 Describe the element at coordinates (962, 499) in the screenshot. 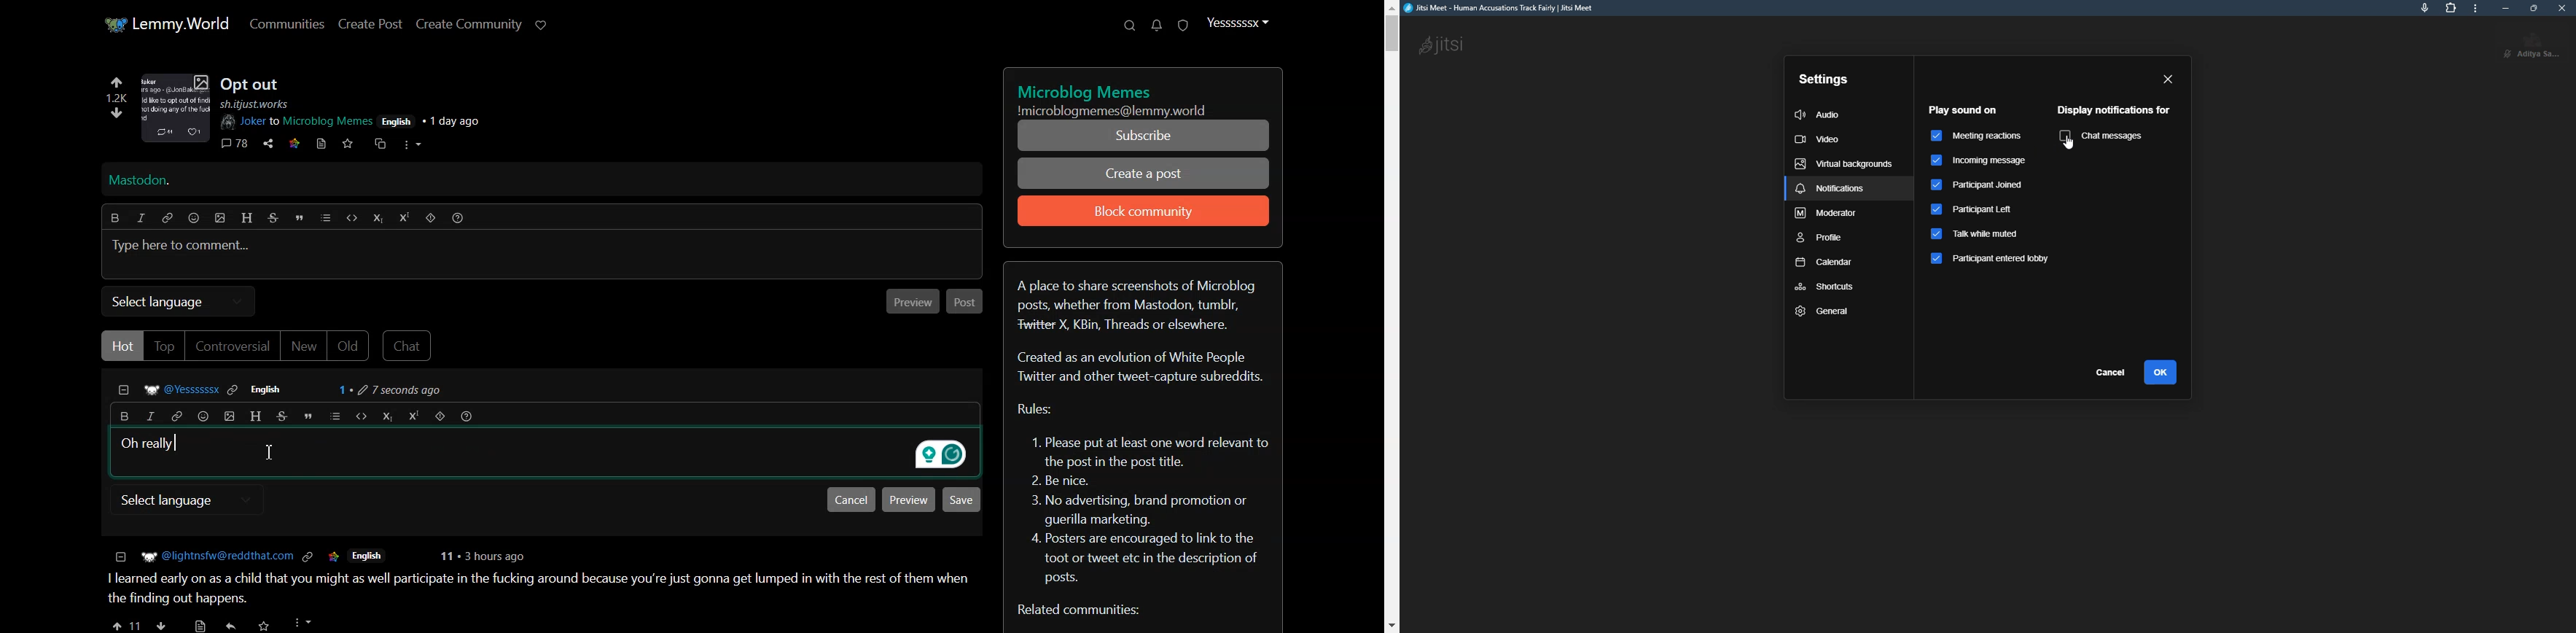

I see `Save` at that location.